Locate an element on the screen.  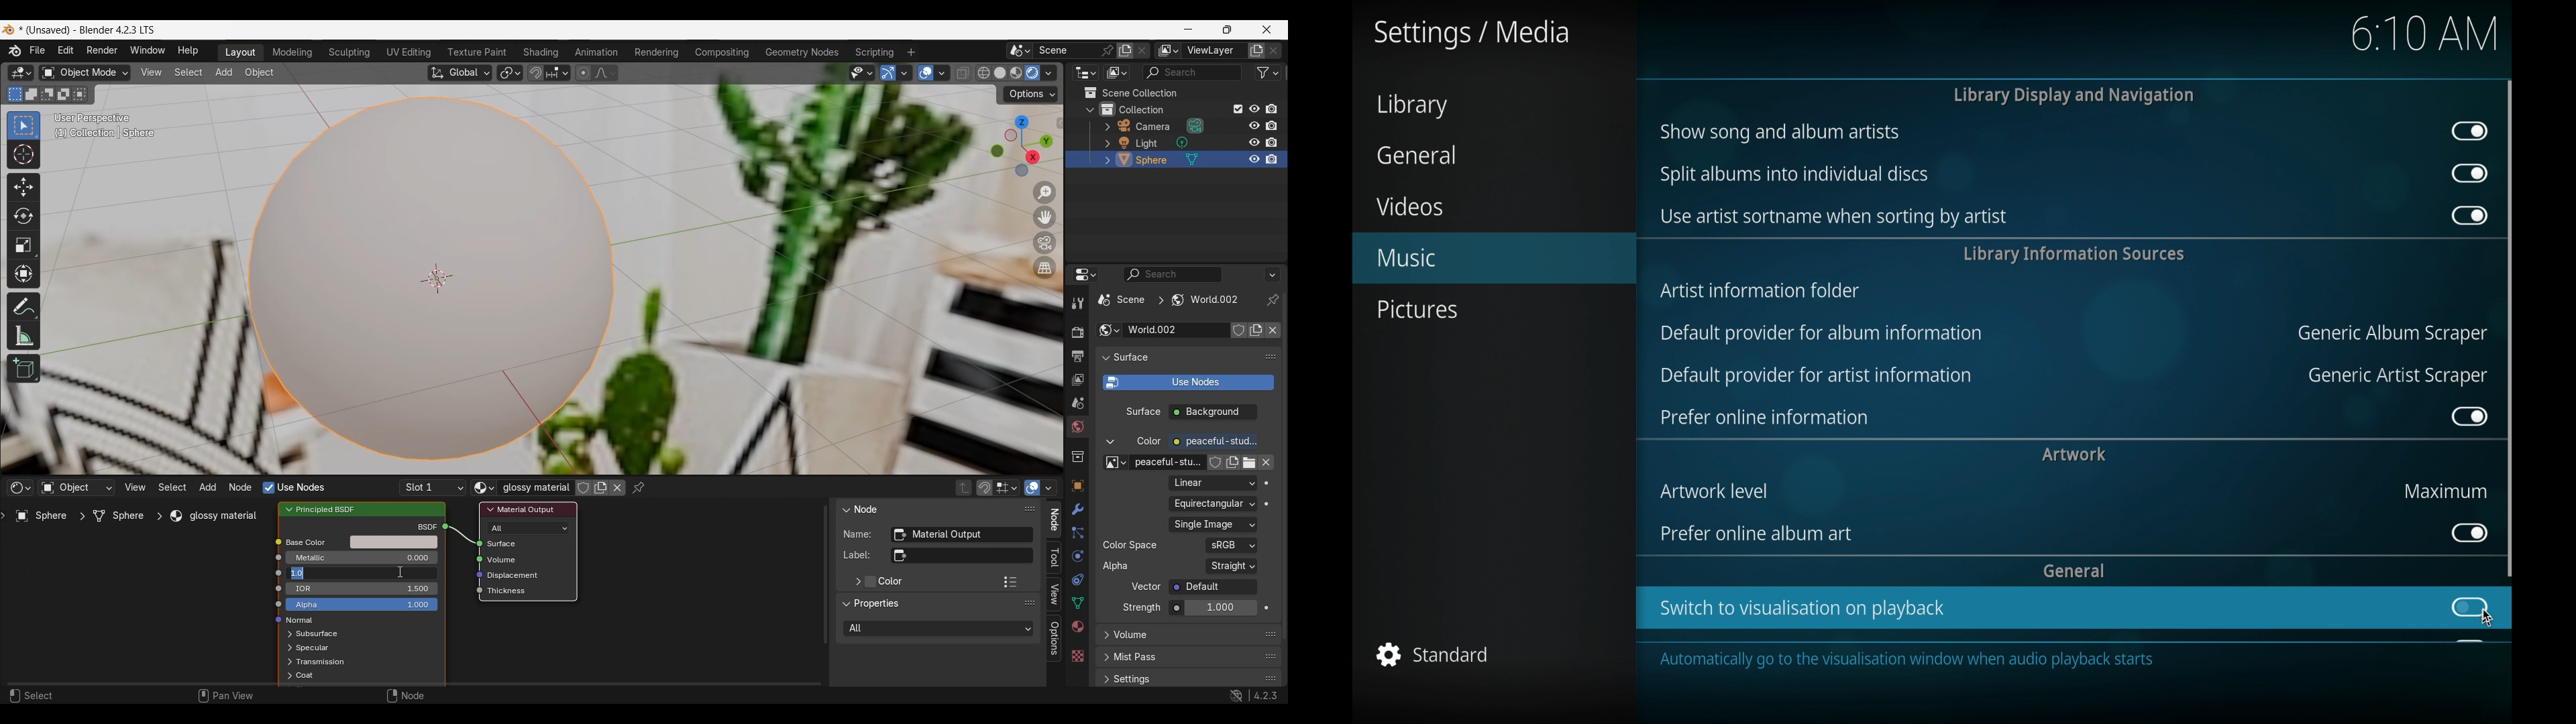
Viewport shading: material preview is located at coordinates (1016, 73).